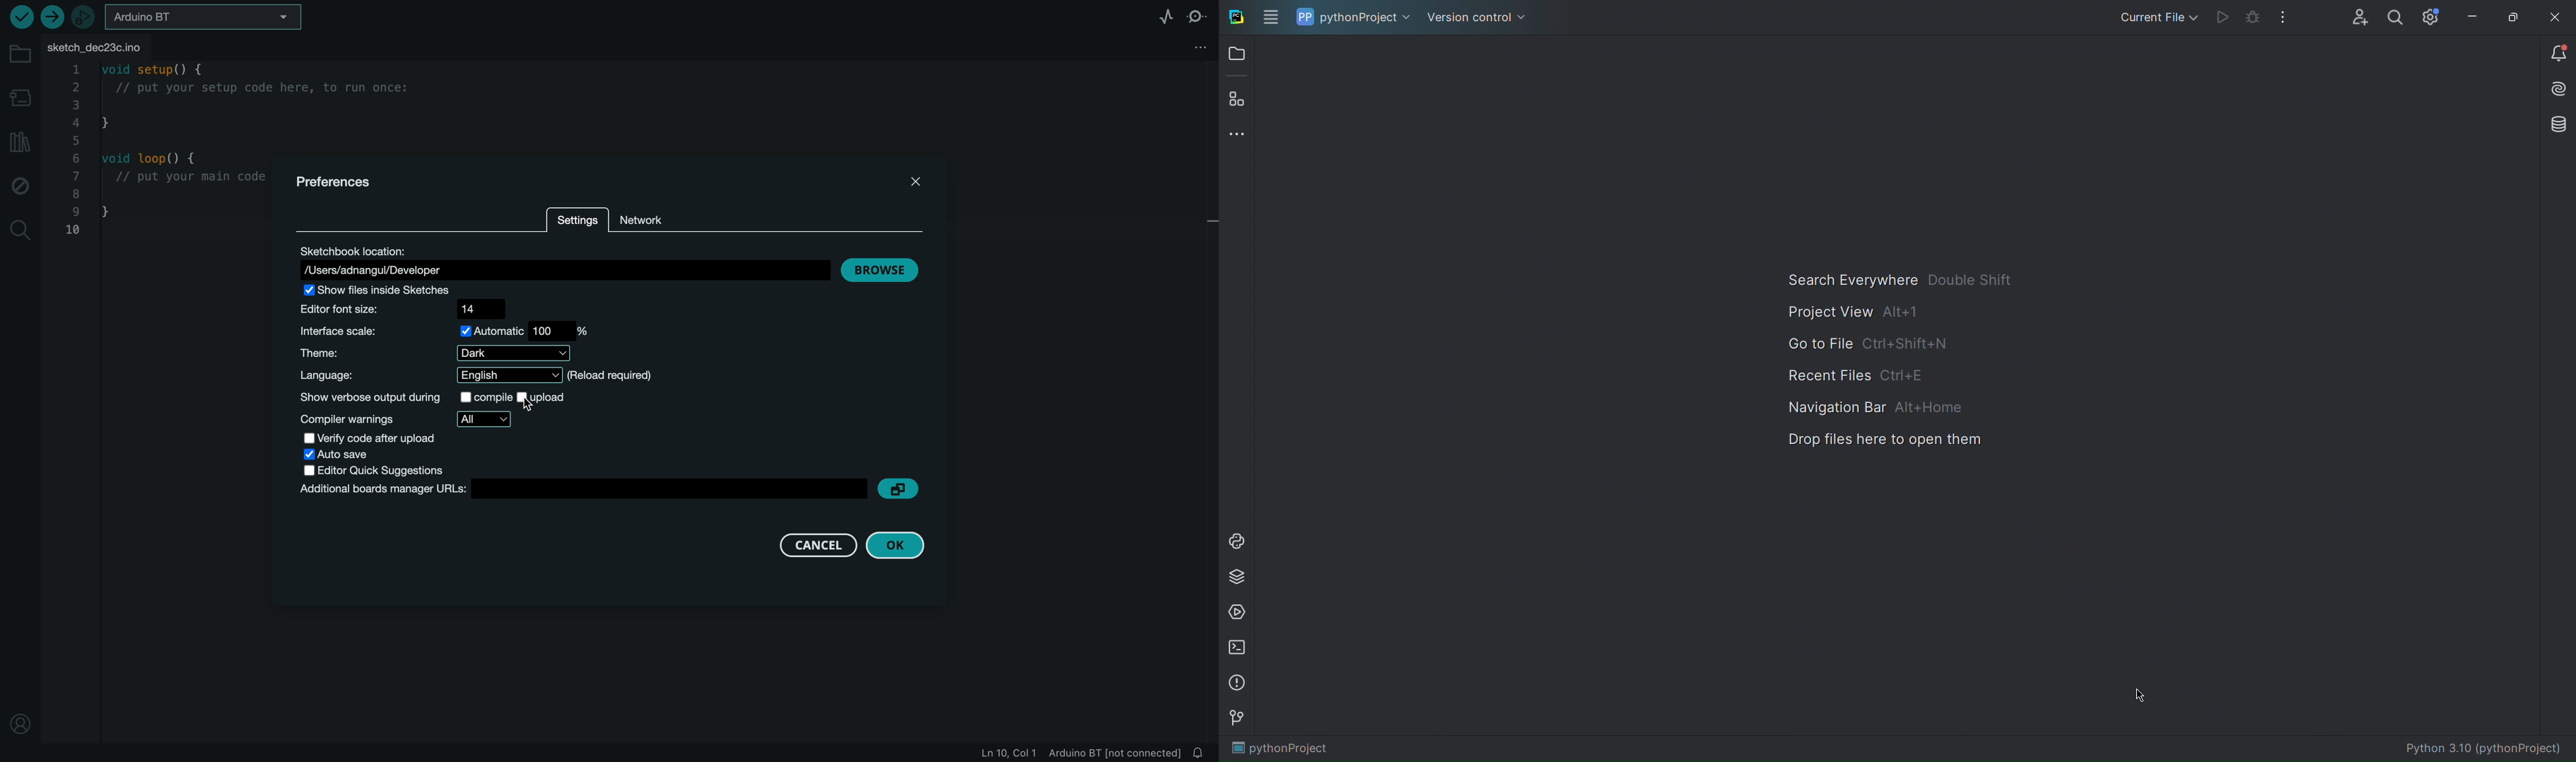  What do you see at coordinates (2470, 16) in the screenshot?
I see `Minimize` at bounding box center [2470, 16].